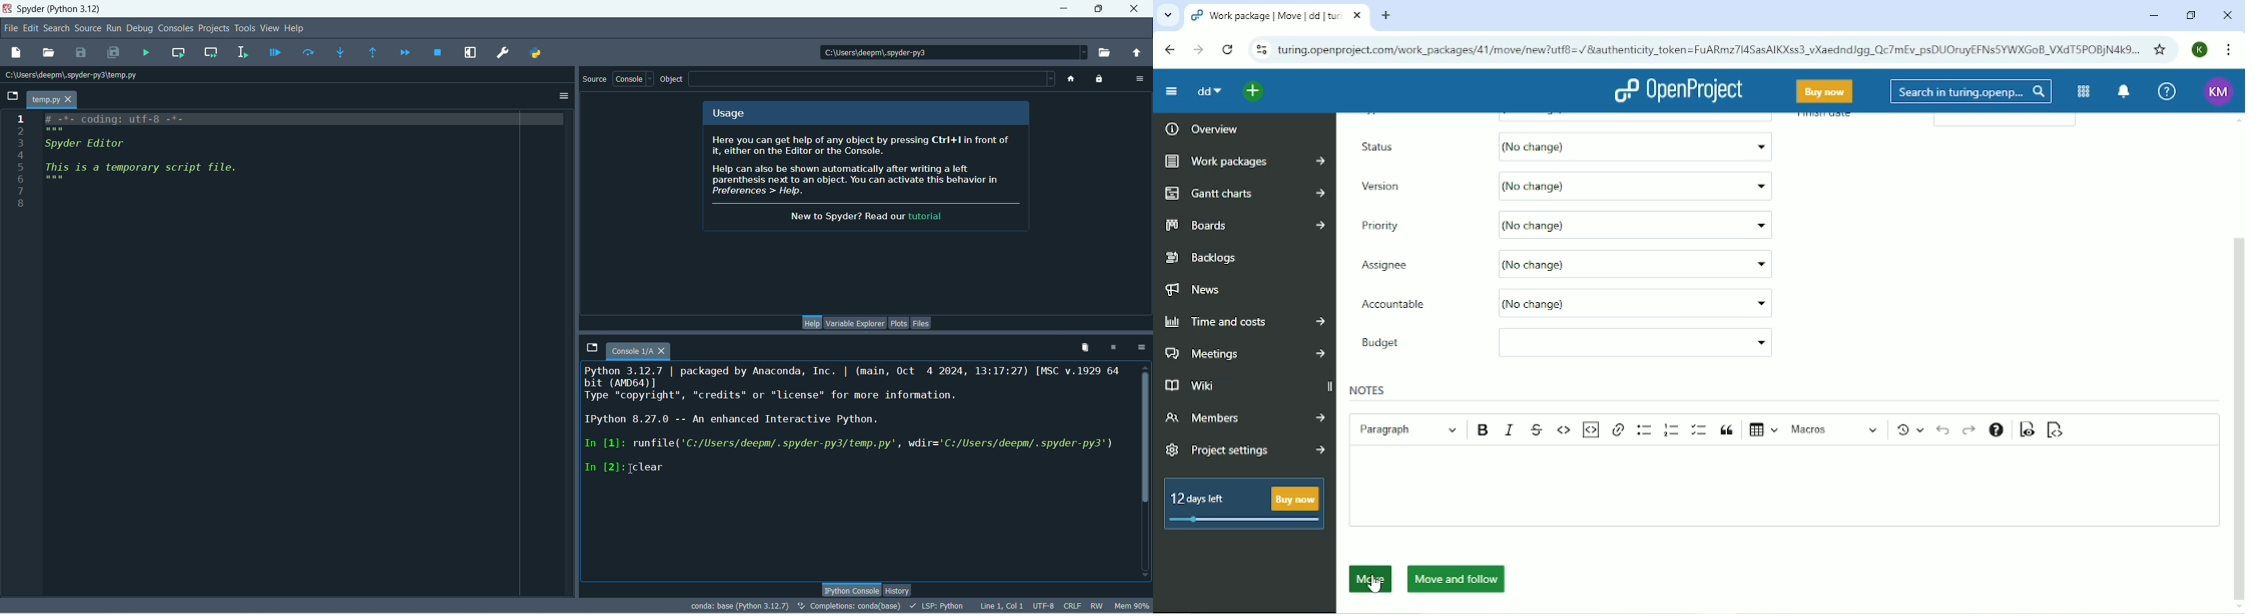 The image size is (2268, 616). I want to click on debug, so click(140, 29).